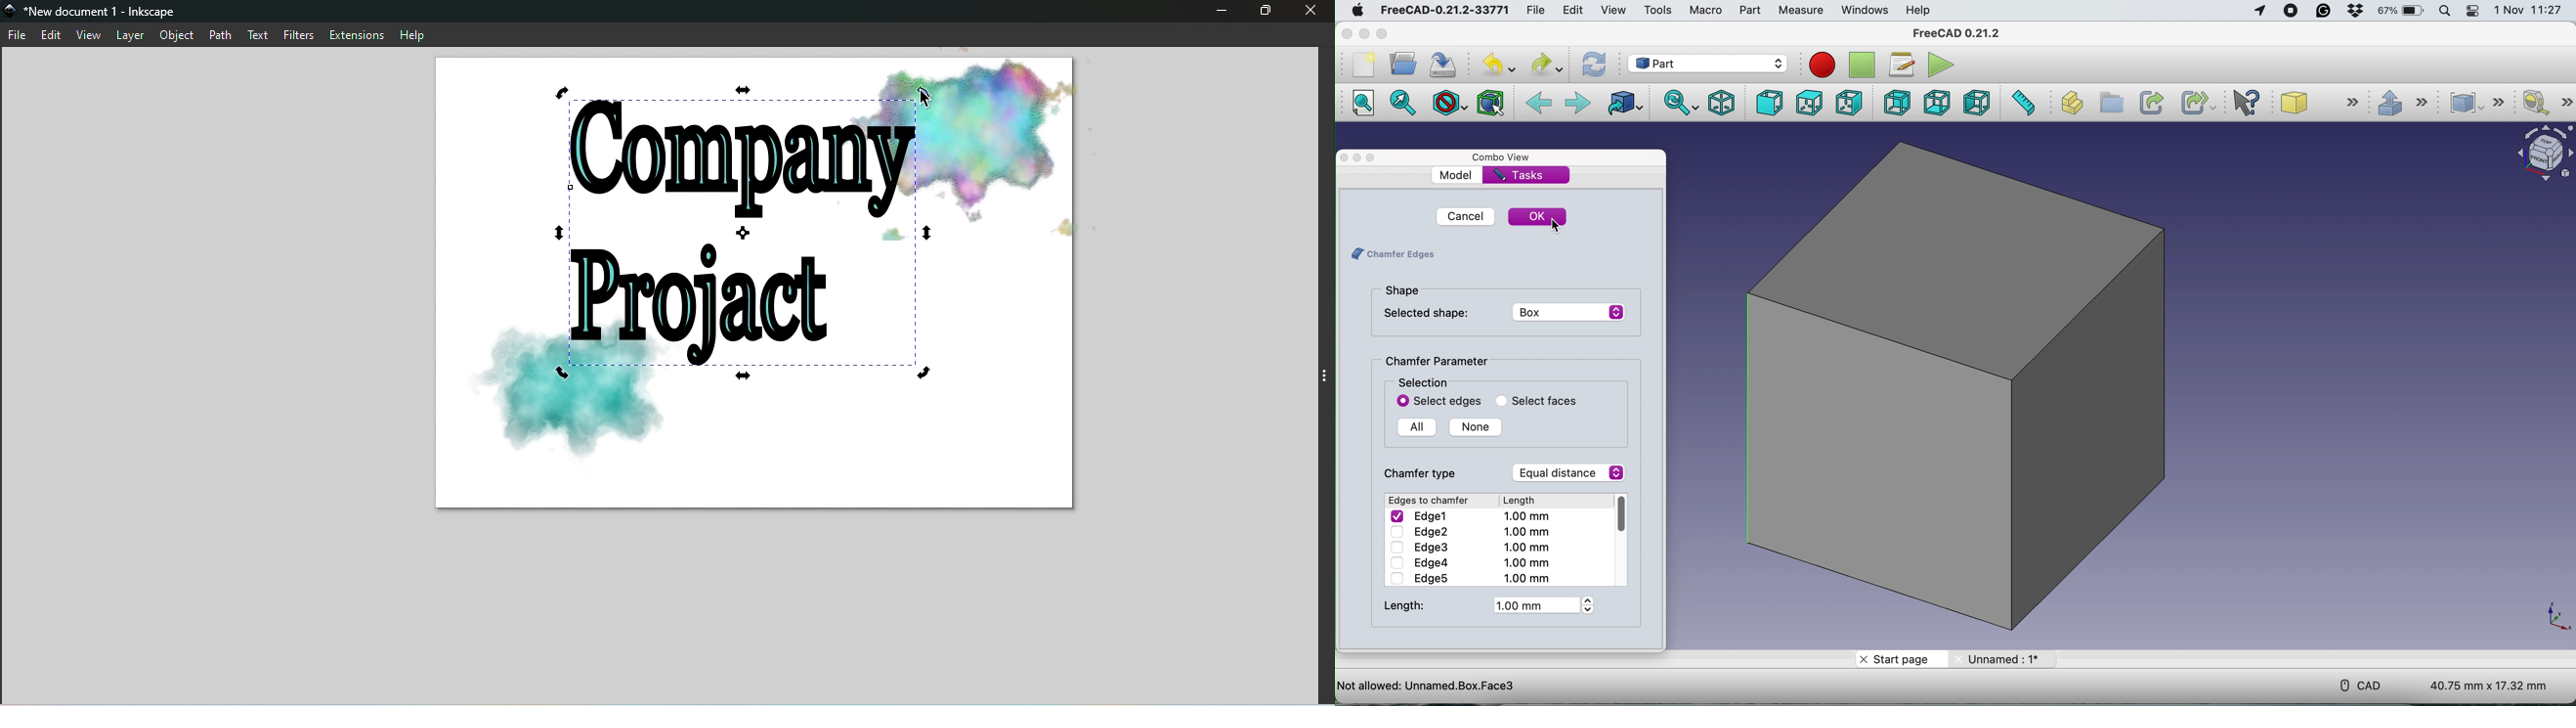 This screenshot has width=2576, height=728. I want to click on fit all, so click(1366, 102).